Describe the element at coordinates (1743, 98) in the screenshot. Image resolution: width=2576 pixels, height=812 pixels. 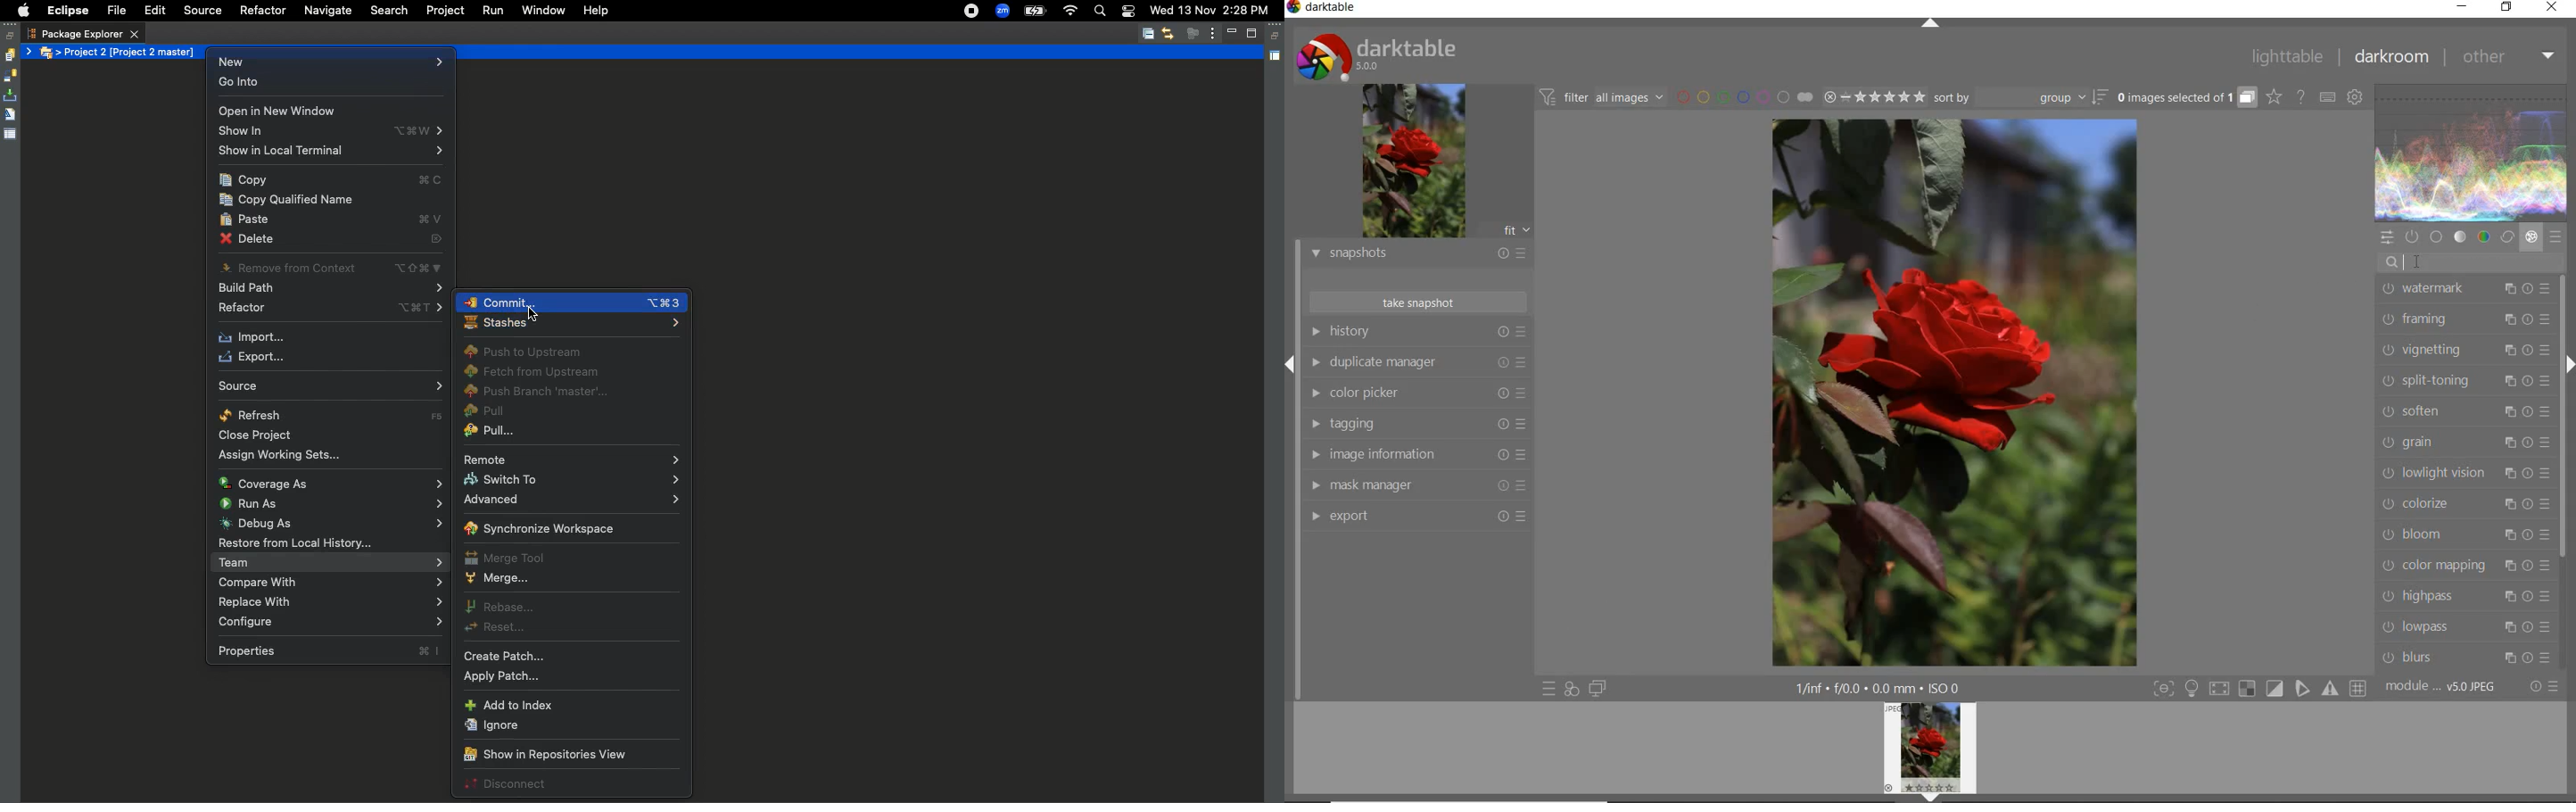
I see `filter images by color labels` at that location.